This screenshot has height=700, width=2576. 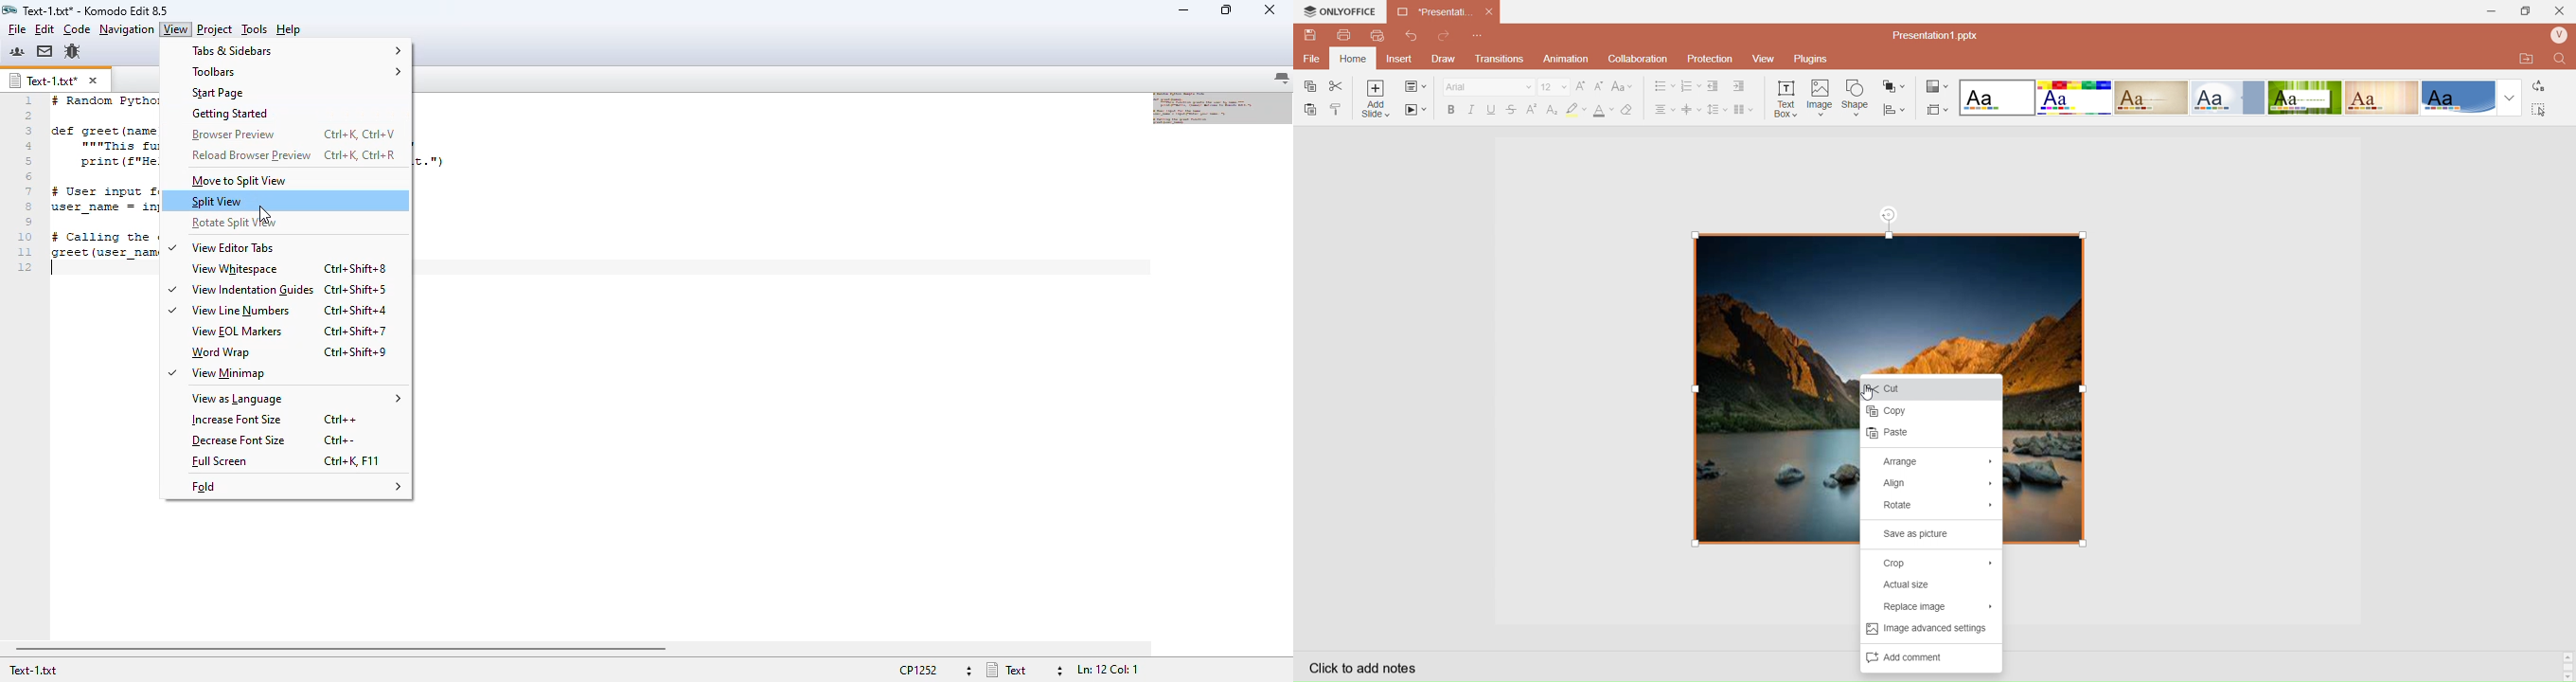 I want to click on full screen, so click(x=219, y=461).